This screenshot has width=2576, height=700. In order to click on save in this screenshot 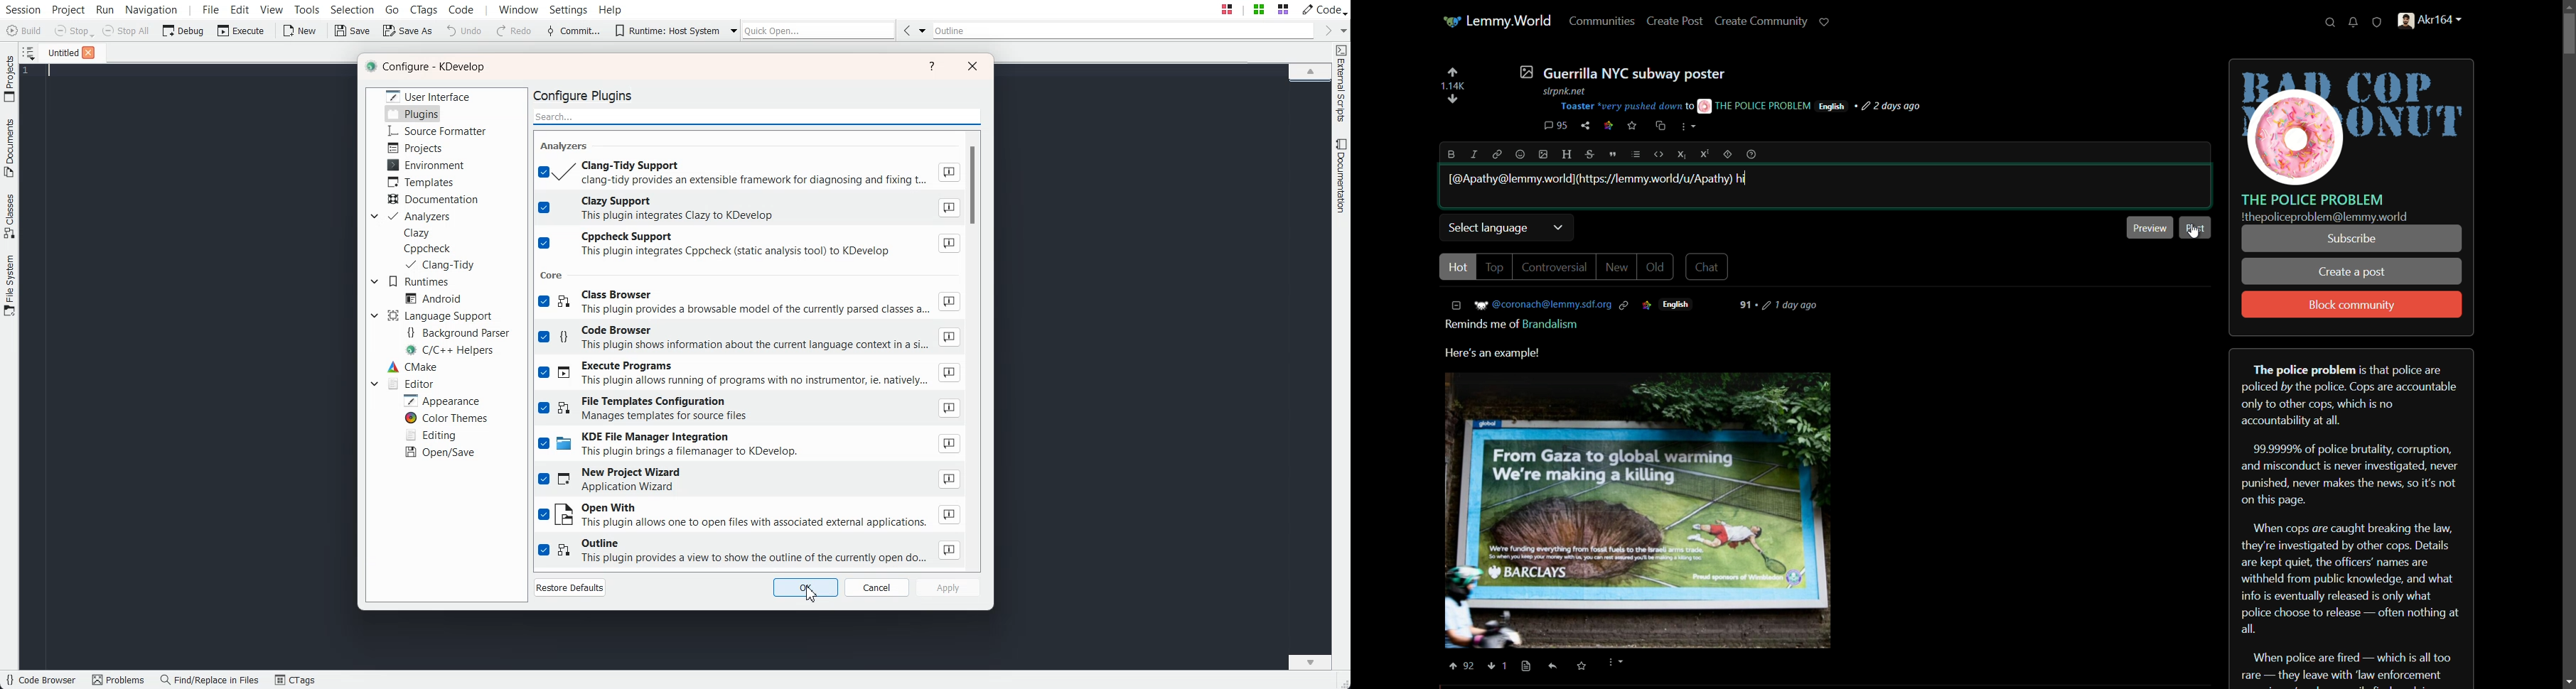, I will do `click(1633, 126)`.